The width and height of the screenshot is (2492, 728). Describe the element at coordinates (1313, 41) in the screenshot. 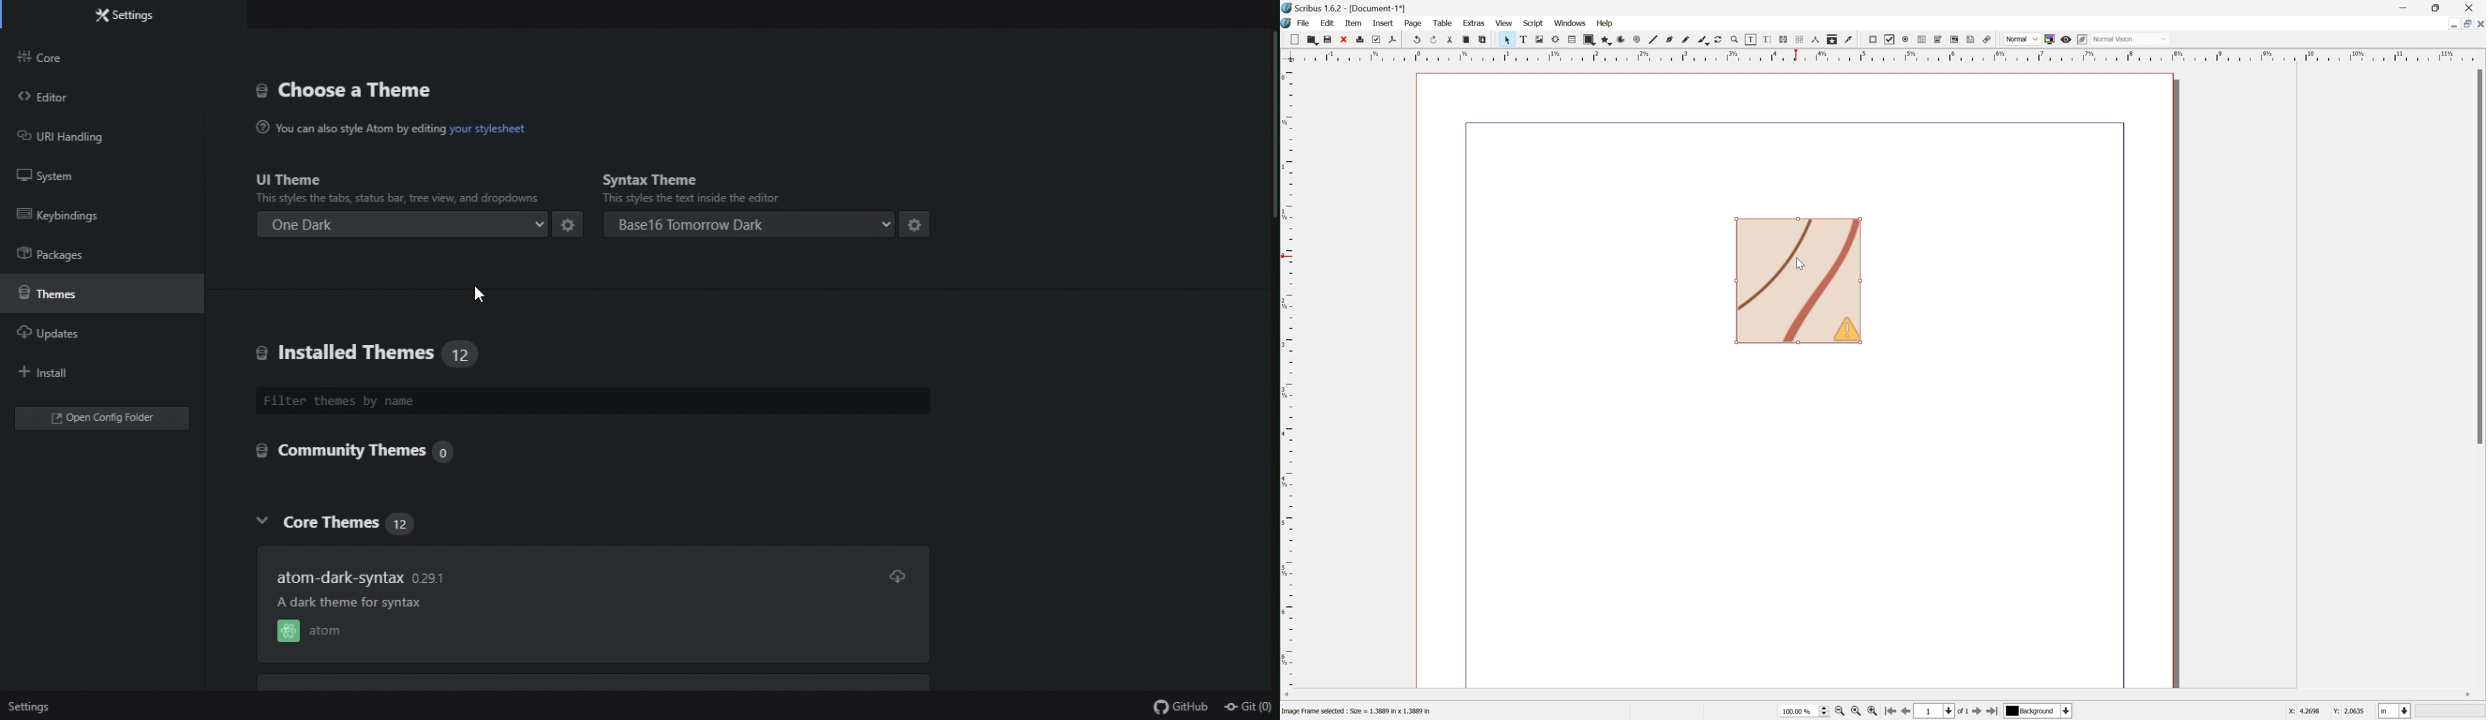

I see `New` at that location.